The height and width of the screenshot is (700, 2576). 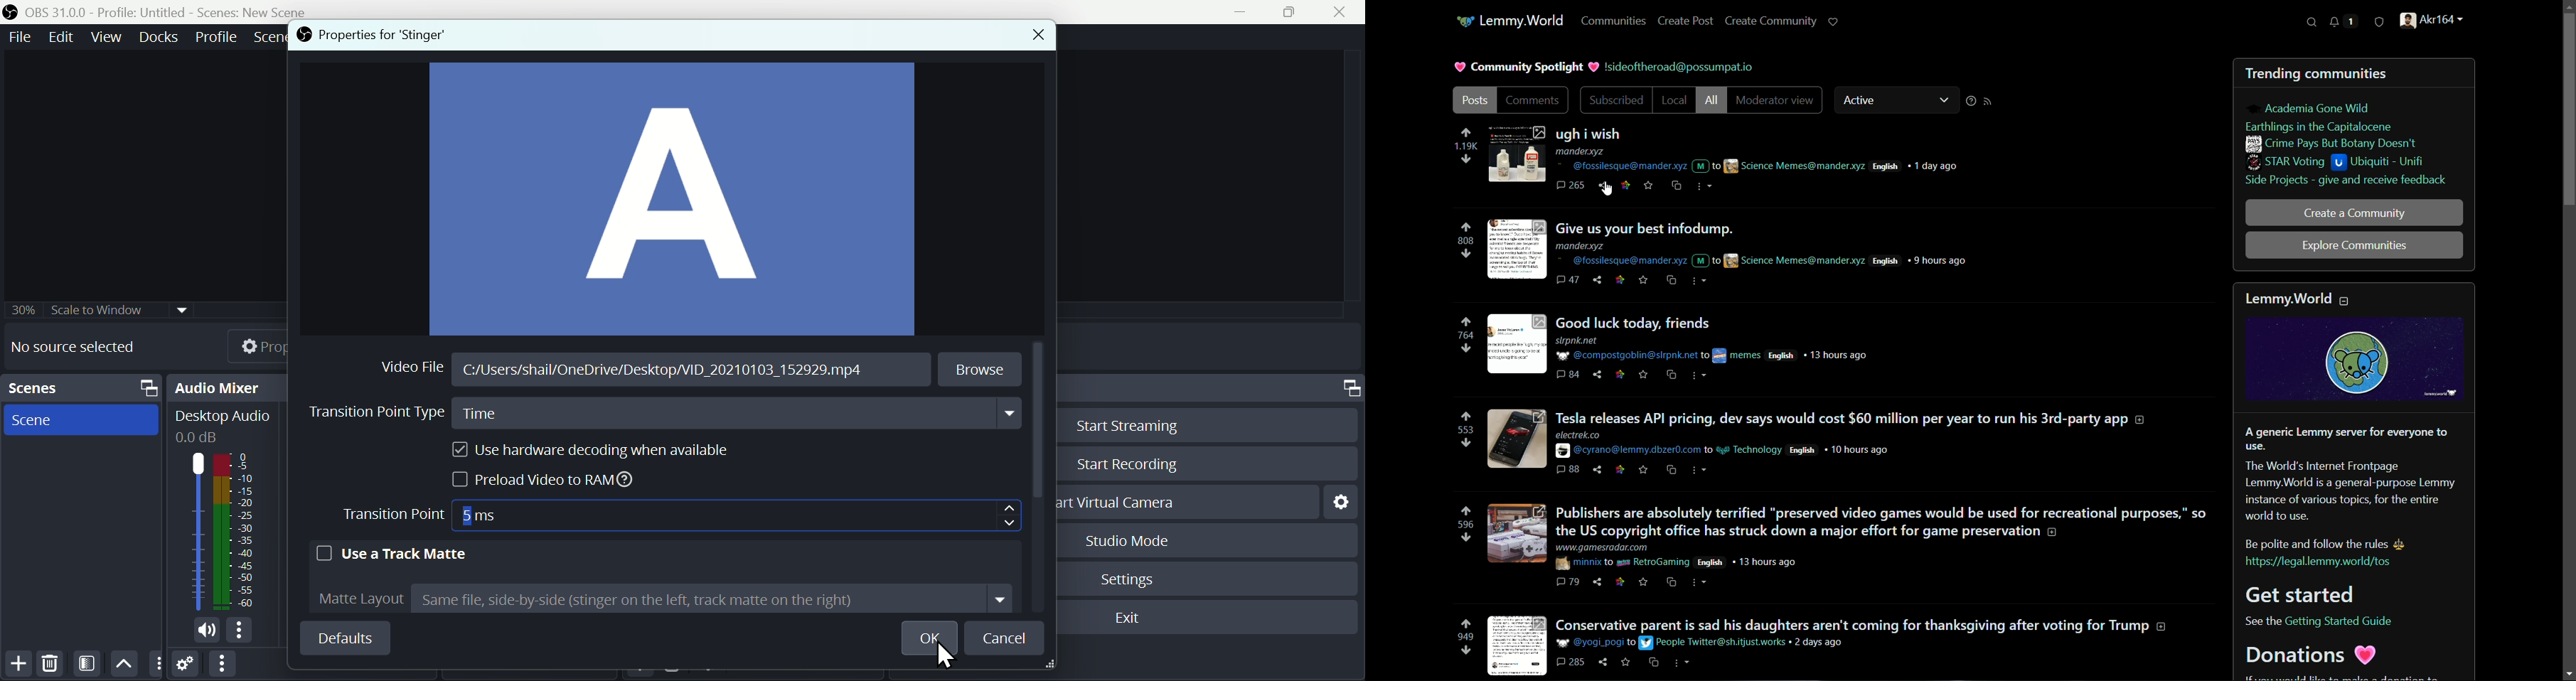 I want to click on No source selected, so click(x=83, y=347).